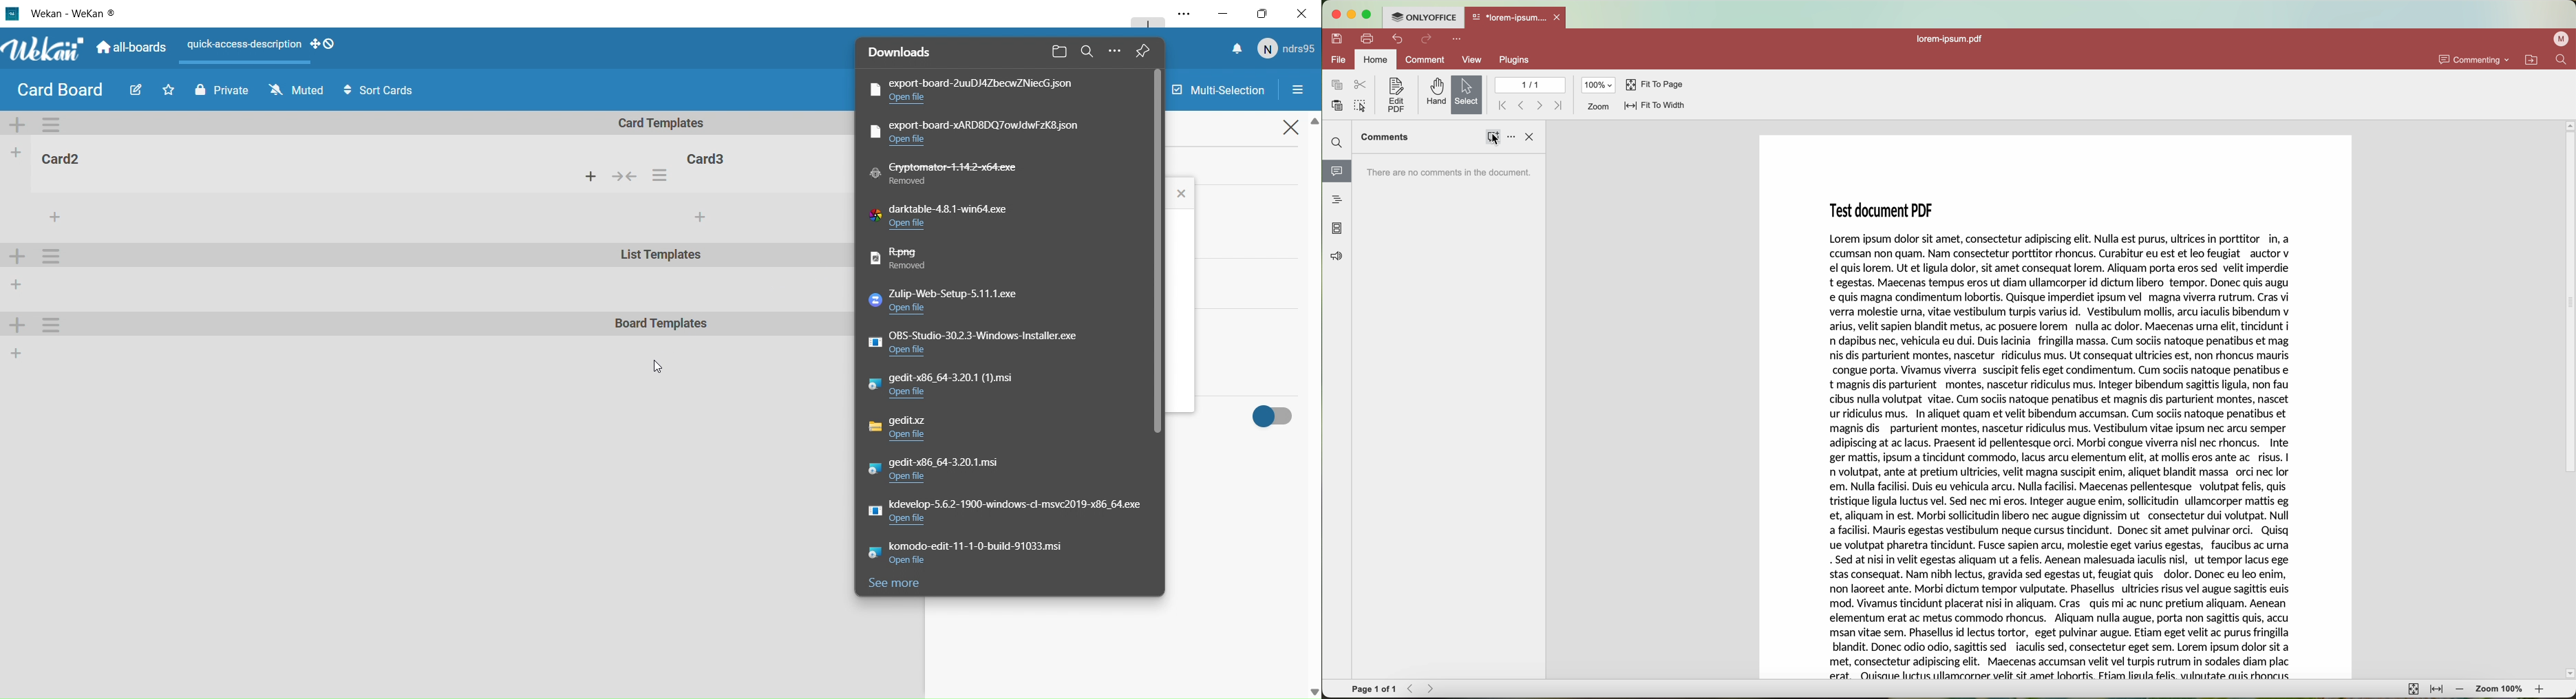 The width and height of the screenshot is (2576, 700). I want to click on files, so click(1059, 52).